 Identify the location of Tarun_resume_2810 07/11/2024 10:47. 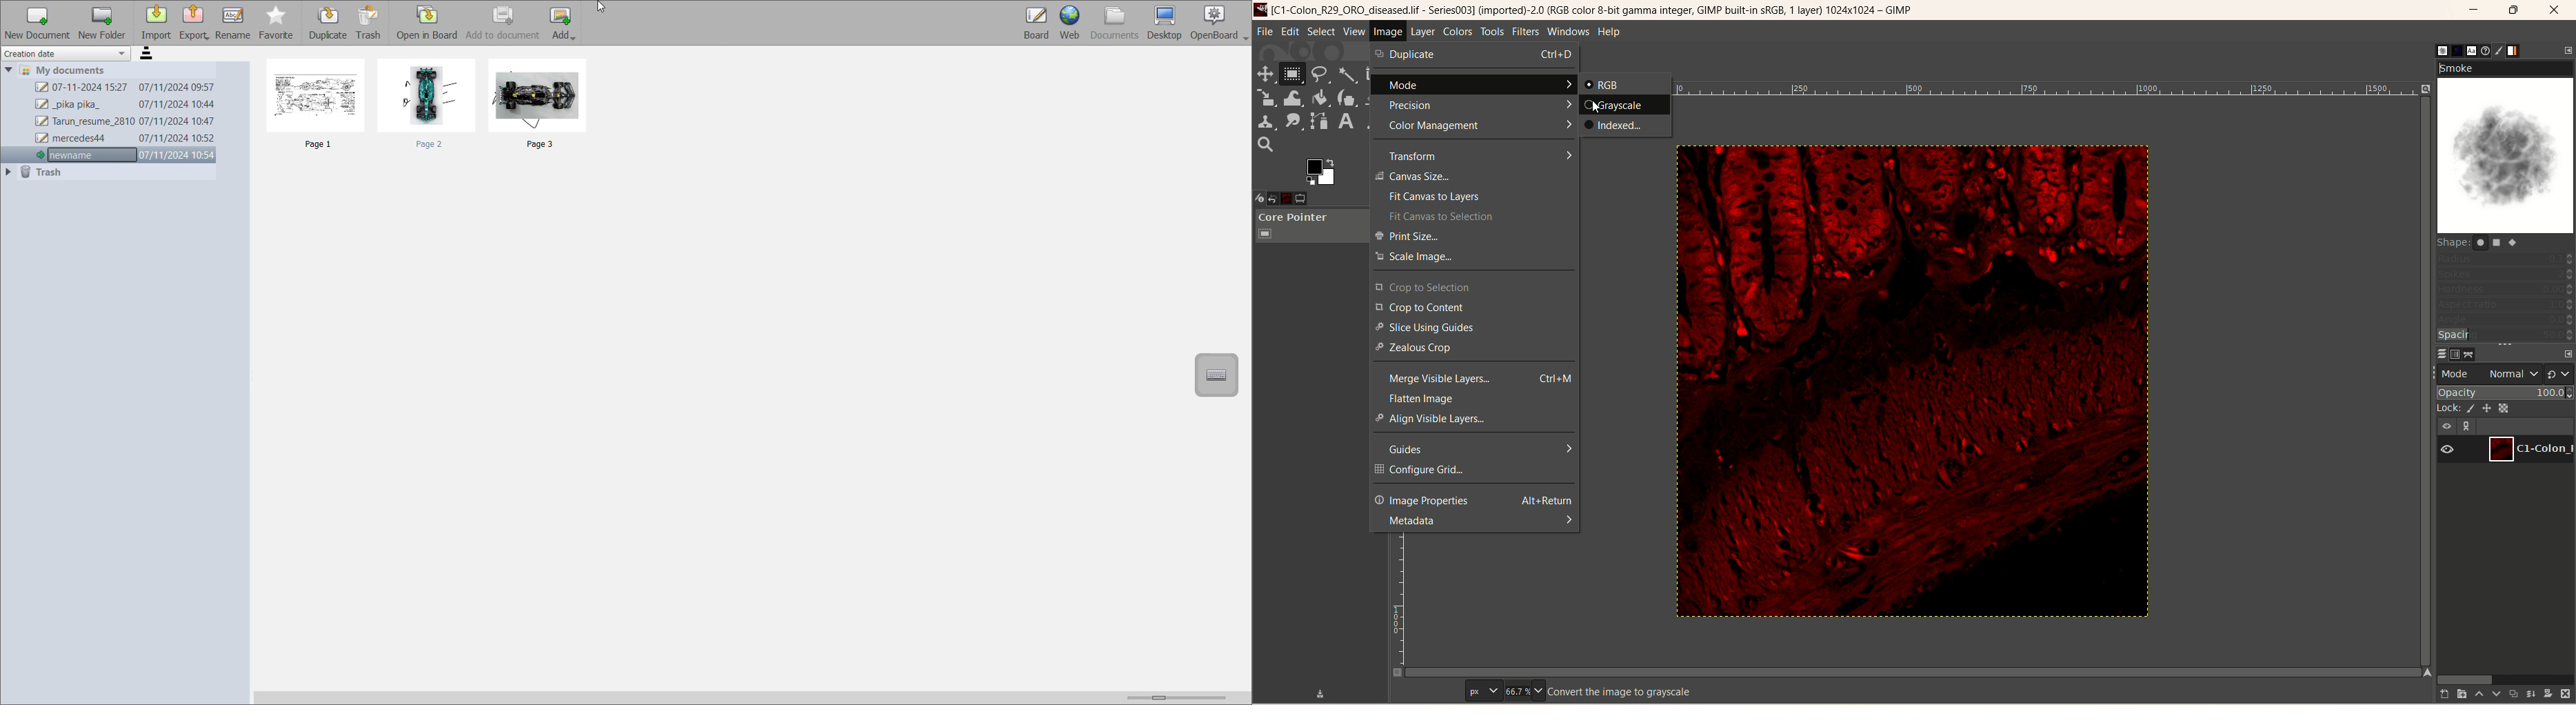
(126, 122).